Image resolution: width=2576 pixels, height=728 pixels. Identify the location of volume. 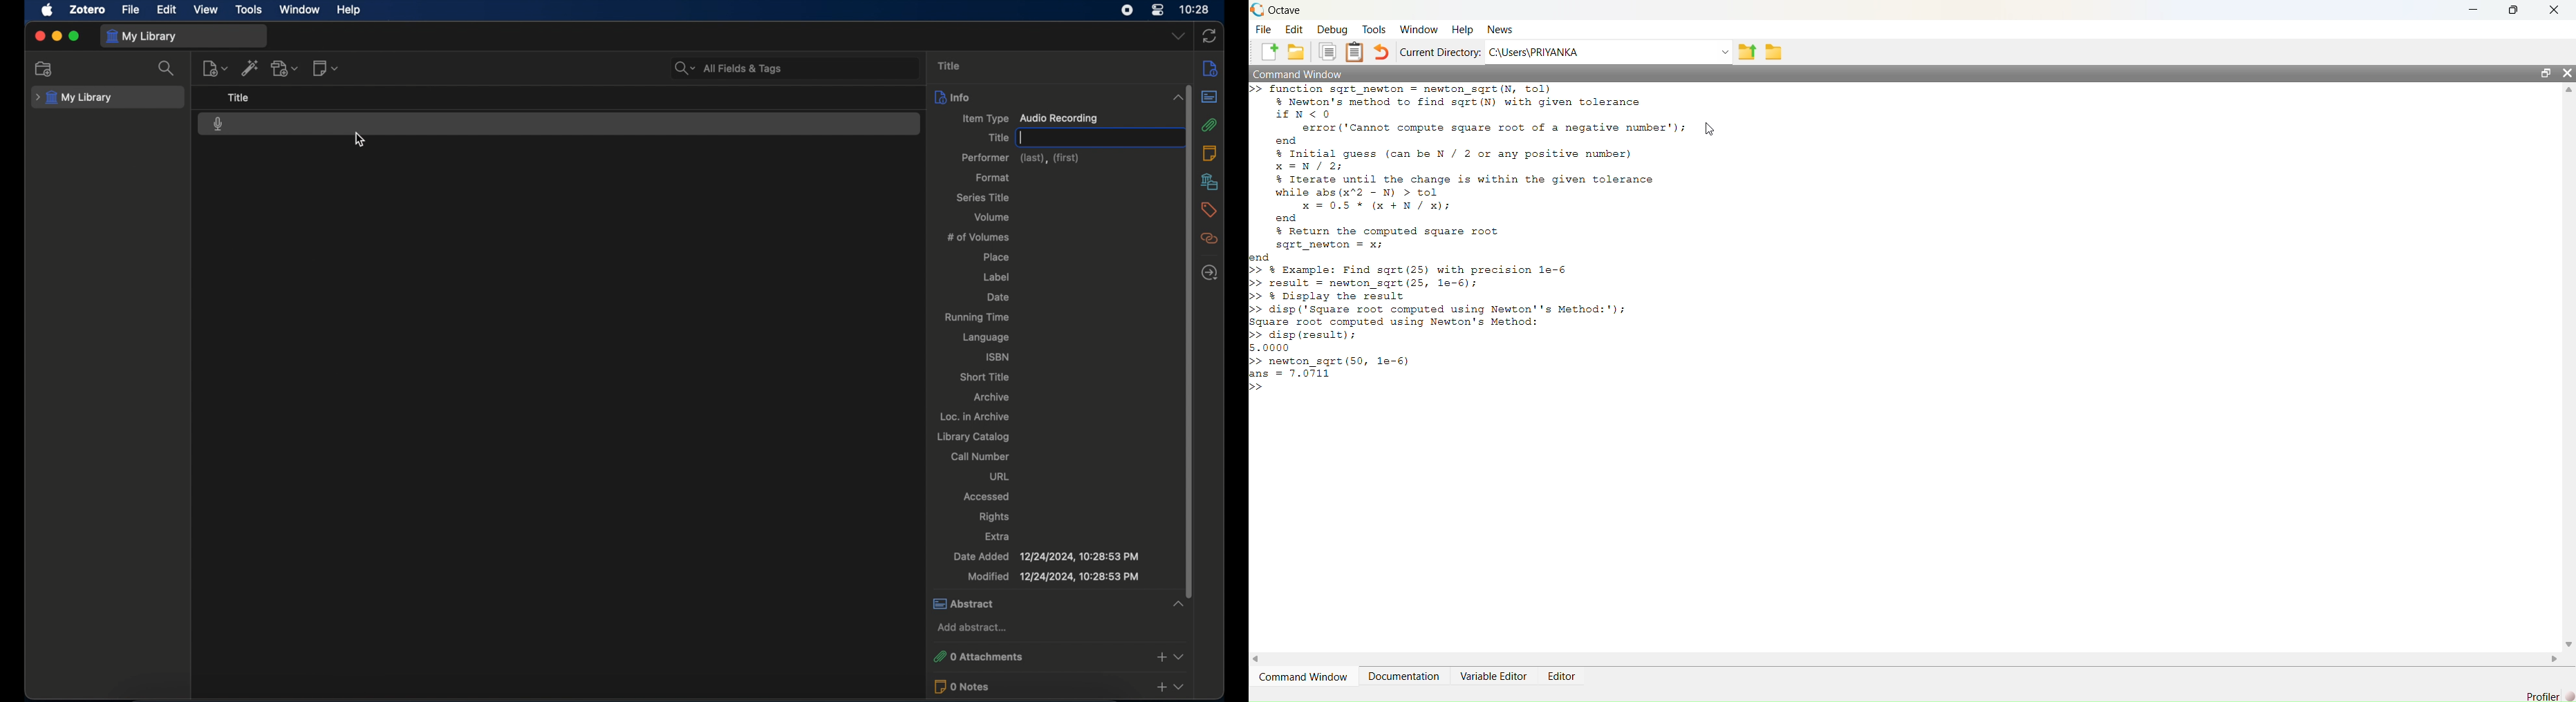
(994, 216).